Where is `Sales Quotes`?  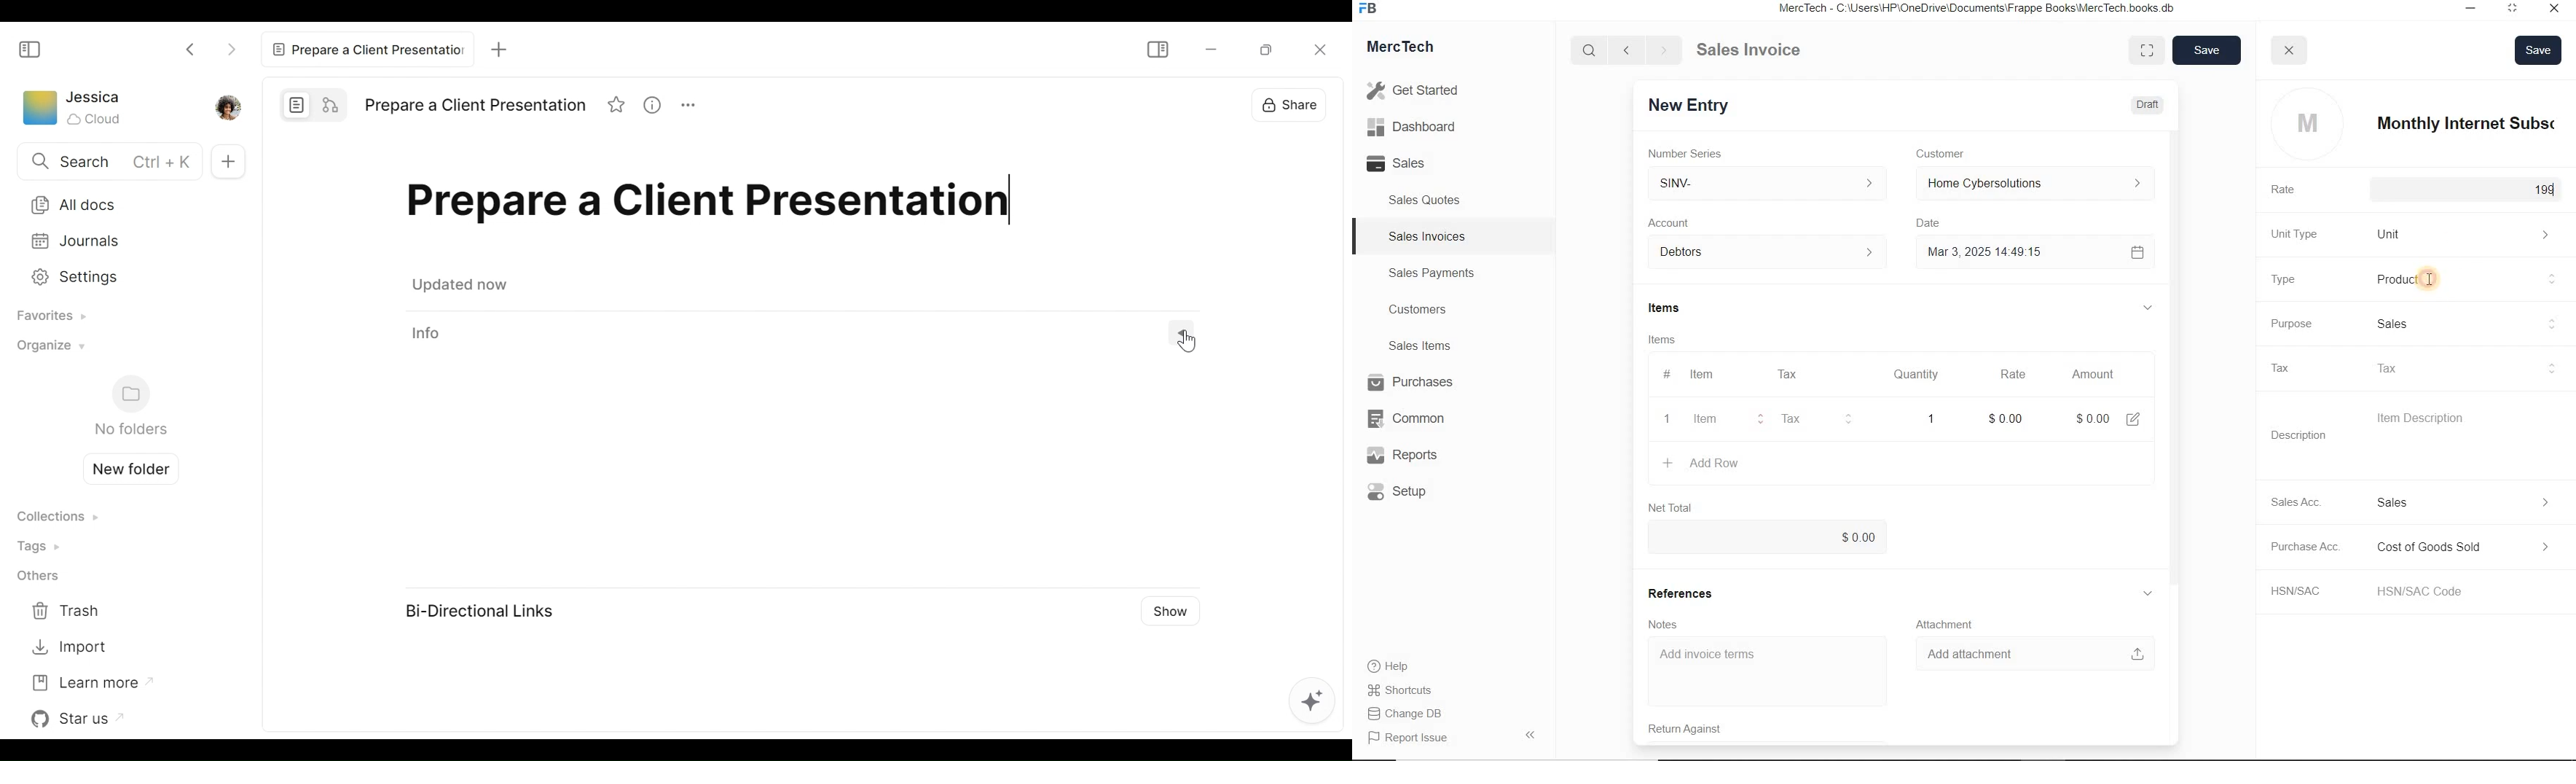 Sales Quotes is located at coordinates (1428, 200).